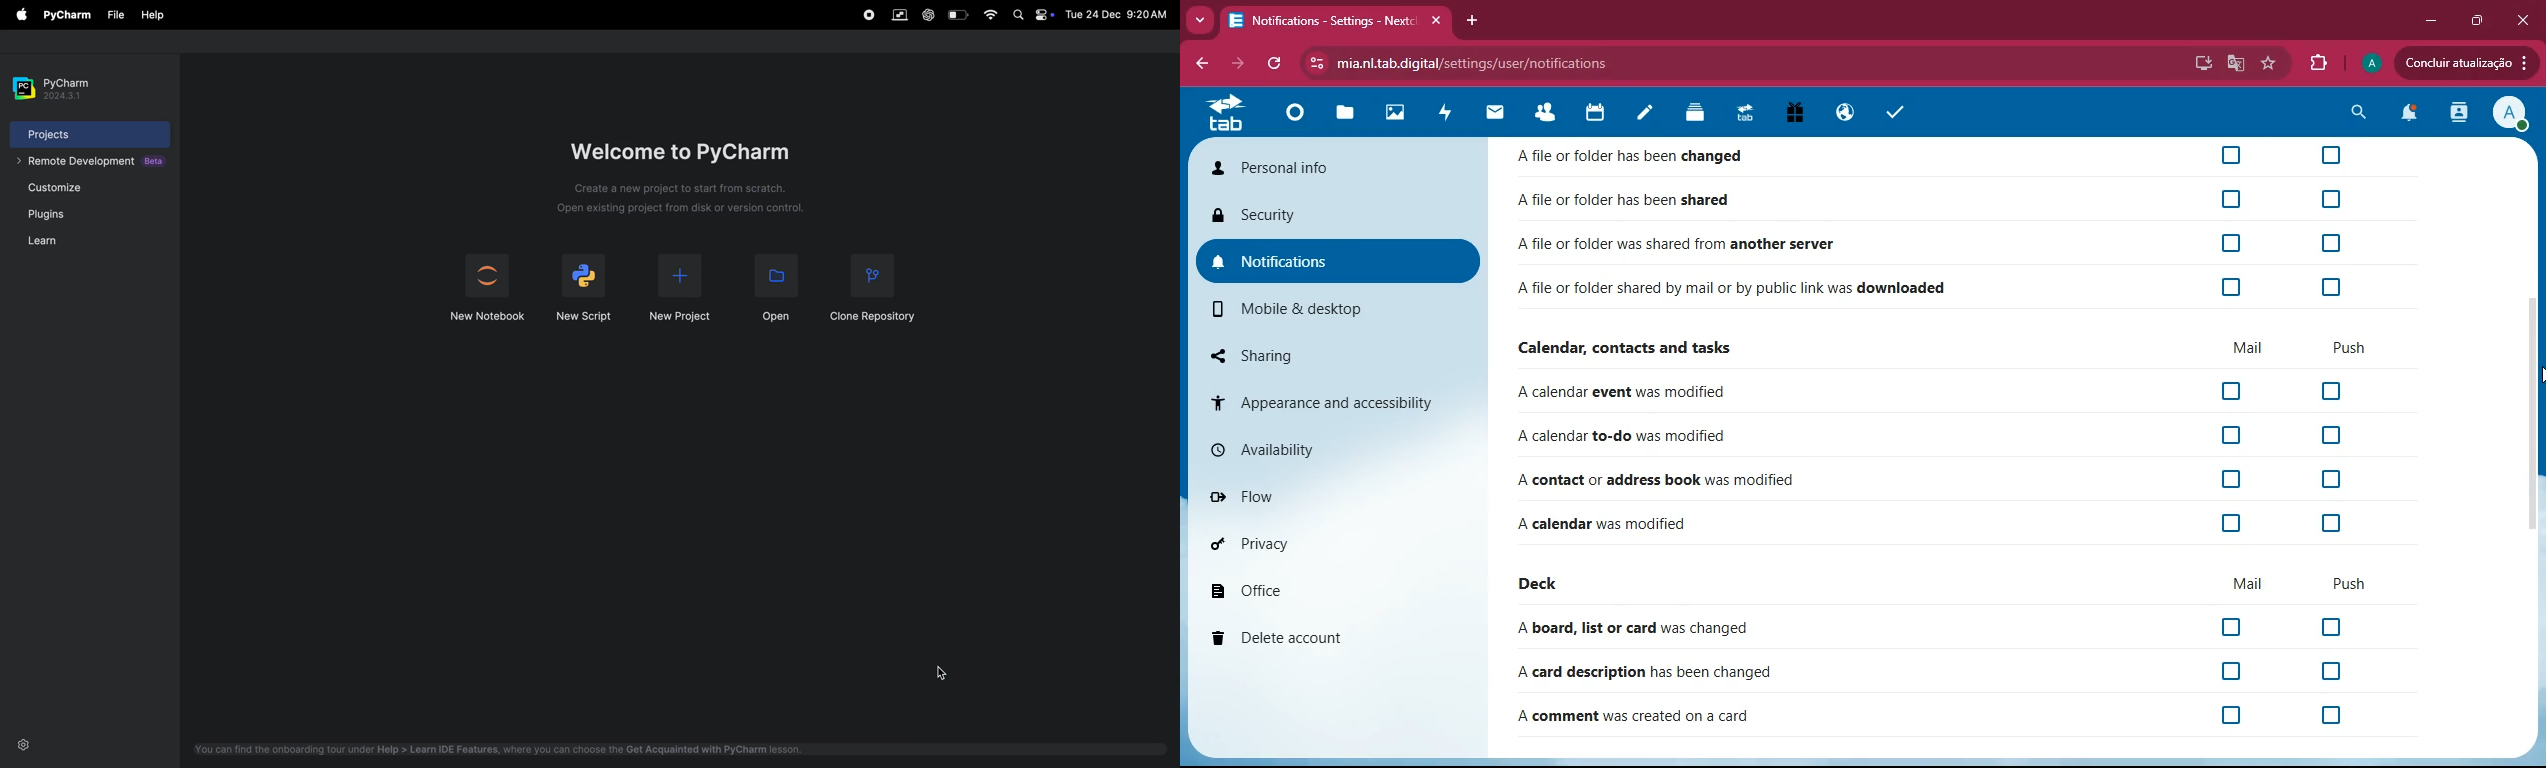  Describe the element at coordinates (1627, 436) in the screenshot. I see `A calendar to-do was modified` at that location.